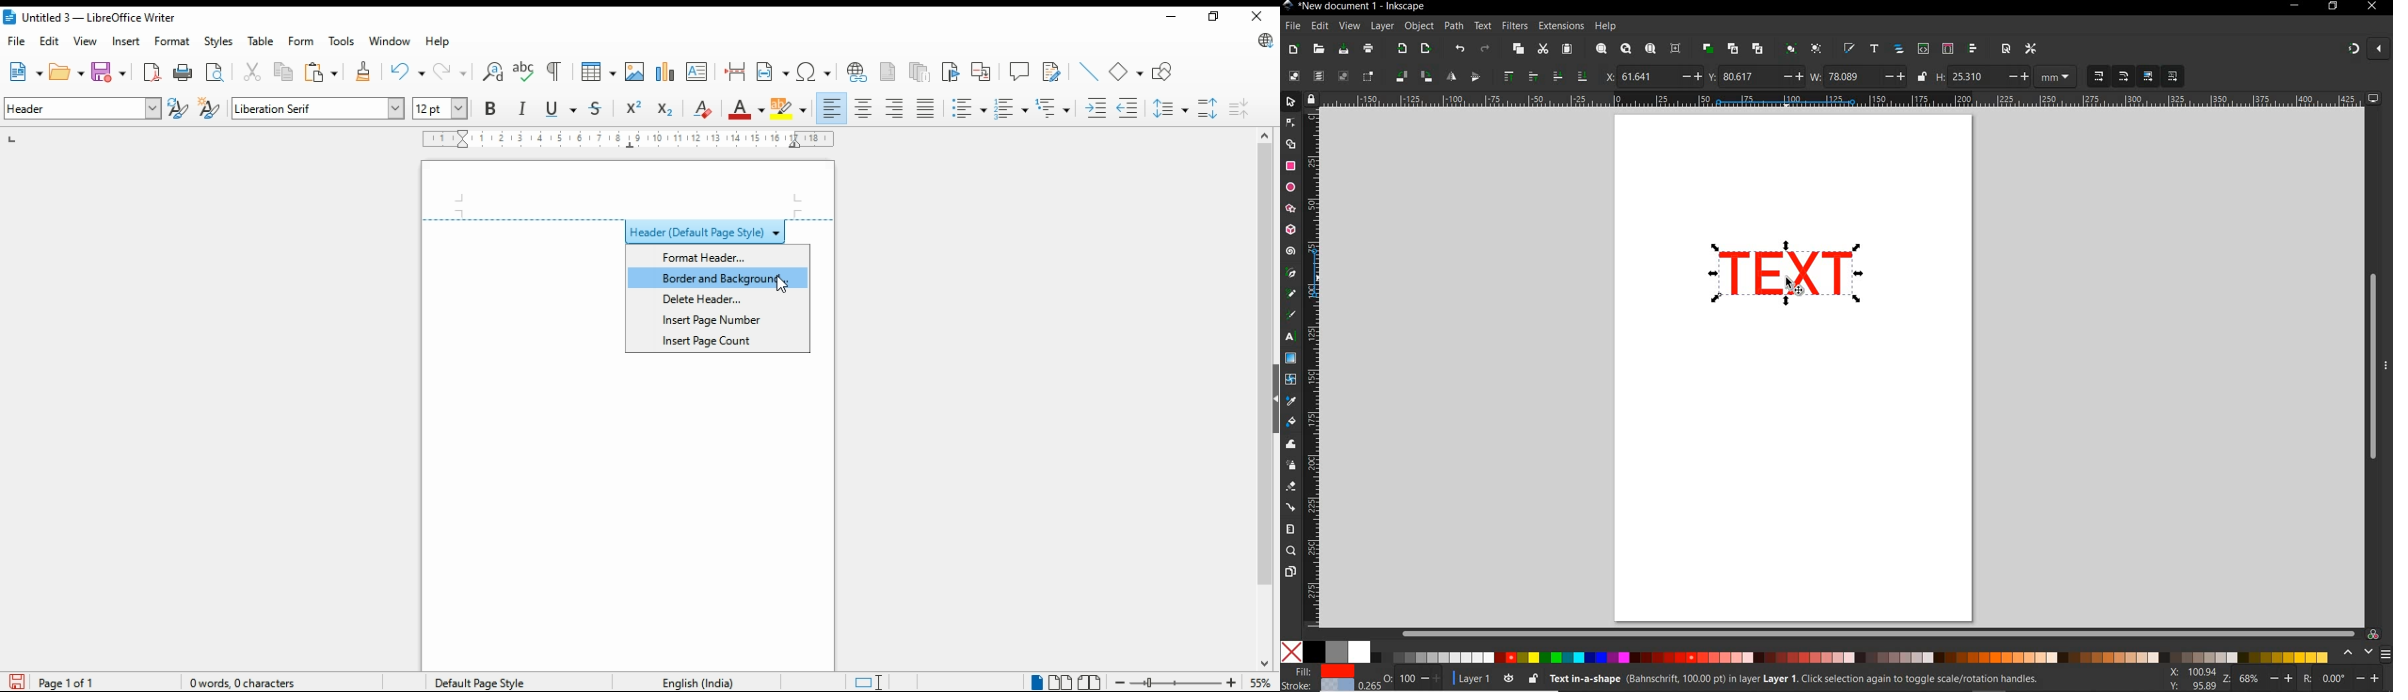  I want to click on zoom factor, so click(1261, 682).